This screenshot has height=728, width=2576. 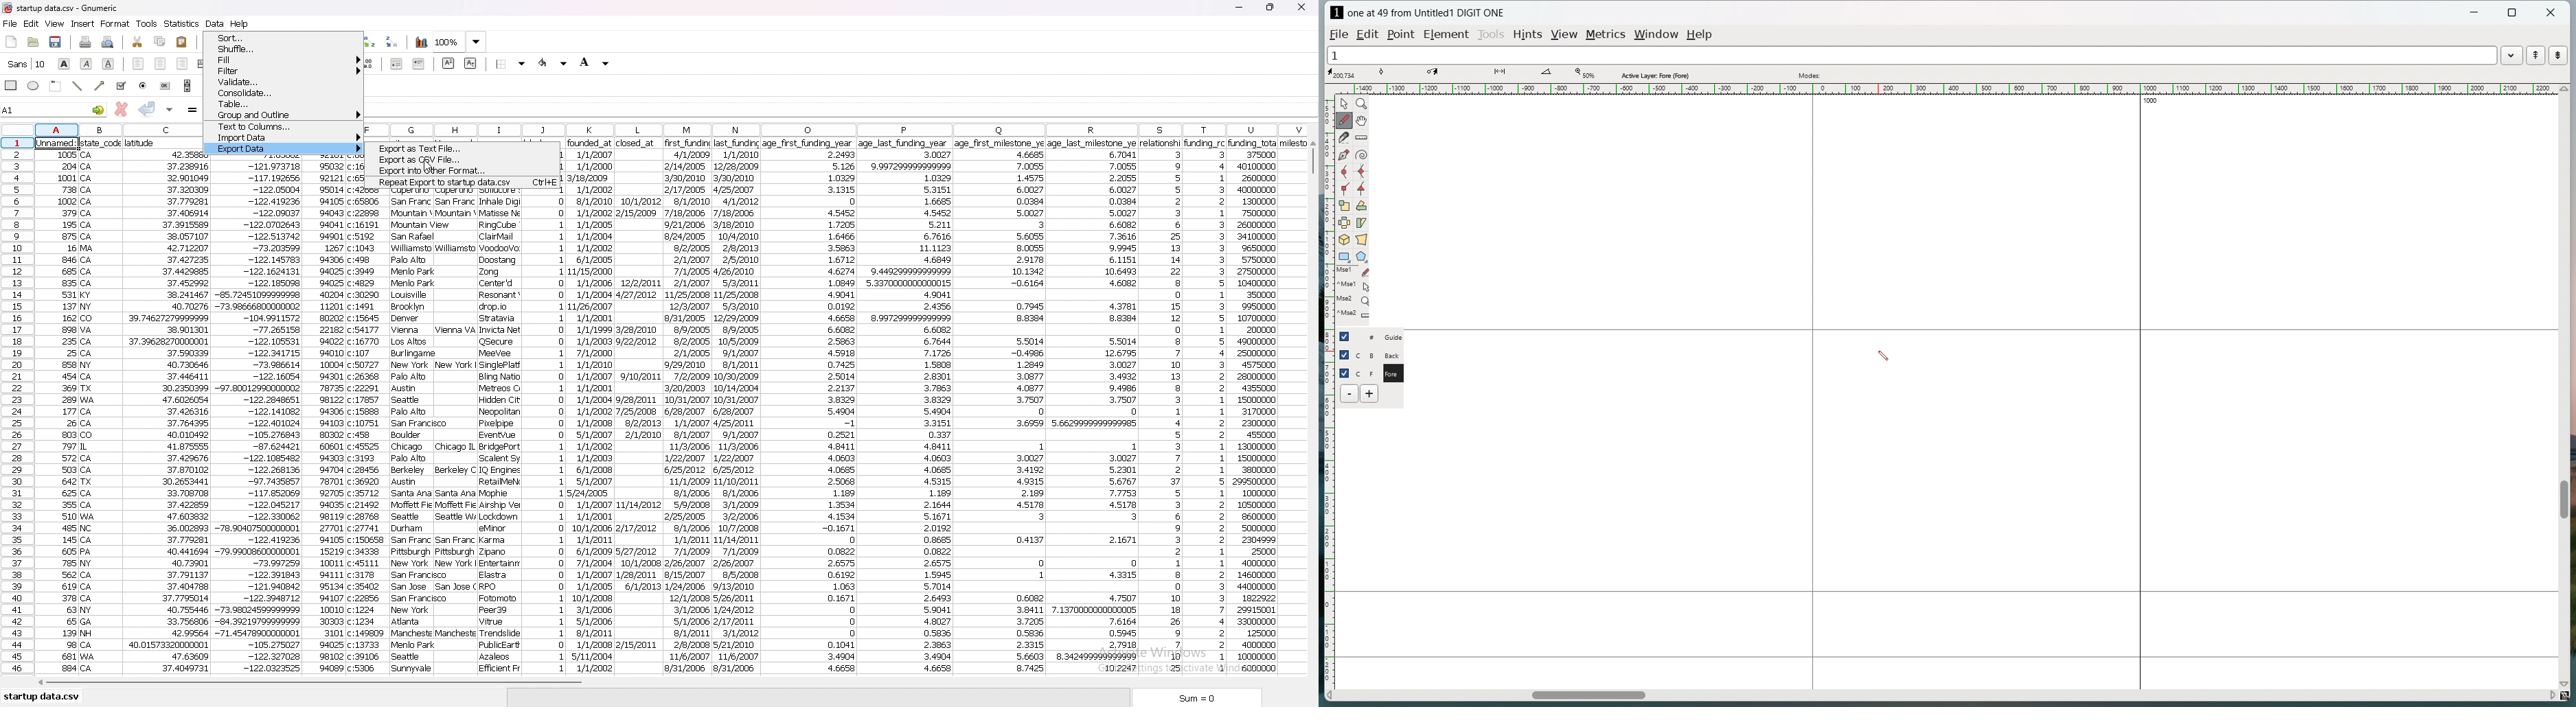 What do you see at coordinates (1362, 137) in the screenshot?
I see `measure distance or angle` at bounding box center [1362, 137].